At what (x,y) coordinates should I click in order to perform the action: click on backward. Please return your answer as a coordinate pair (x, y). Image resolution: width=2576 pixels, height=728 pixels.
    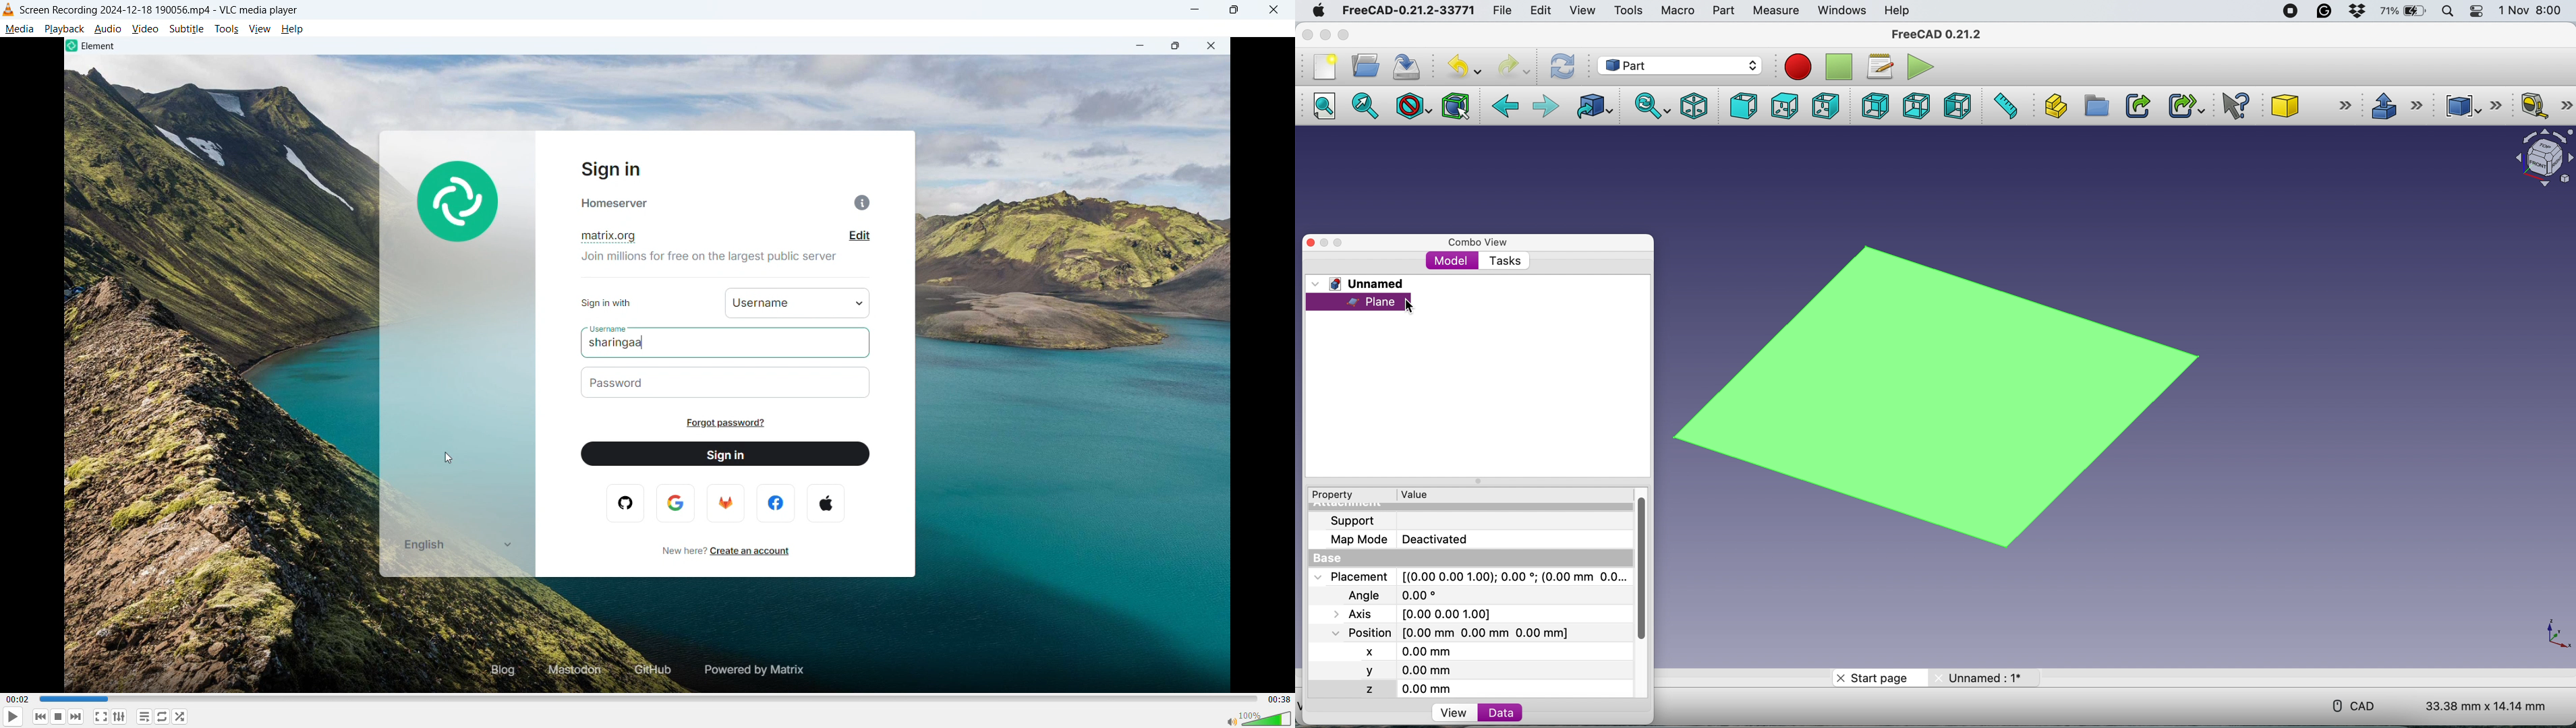
    Looking at the image, I should click on (1504, 106).